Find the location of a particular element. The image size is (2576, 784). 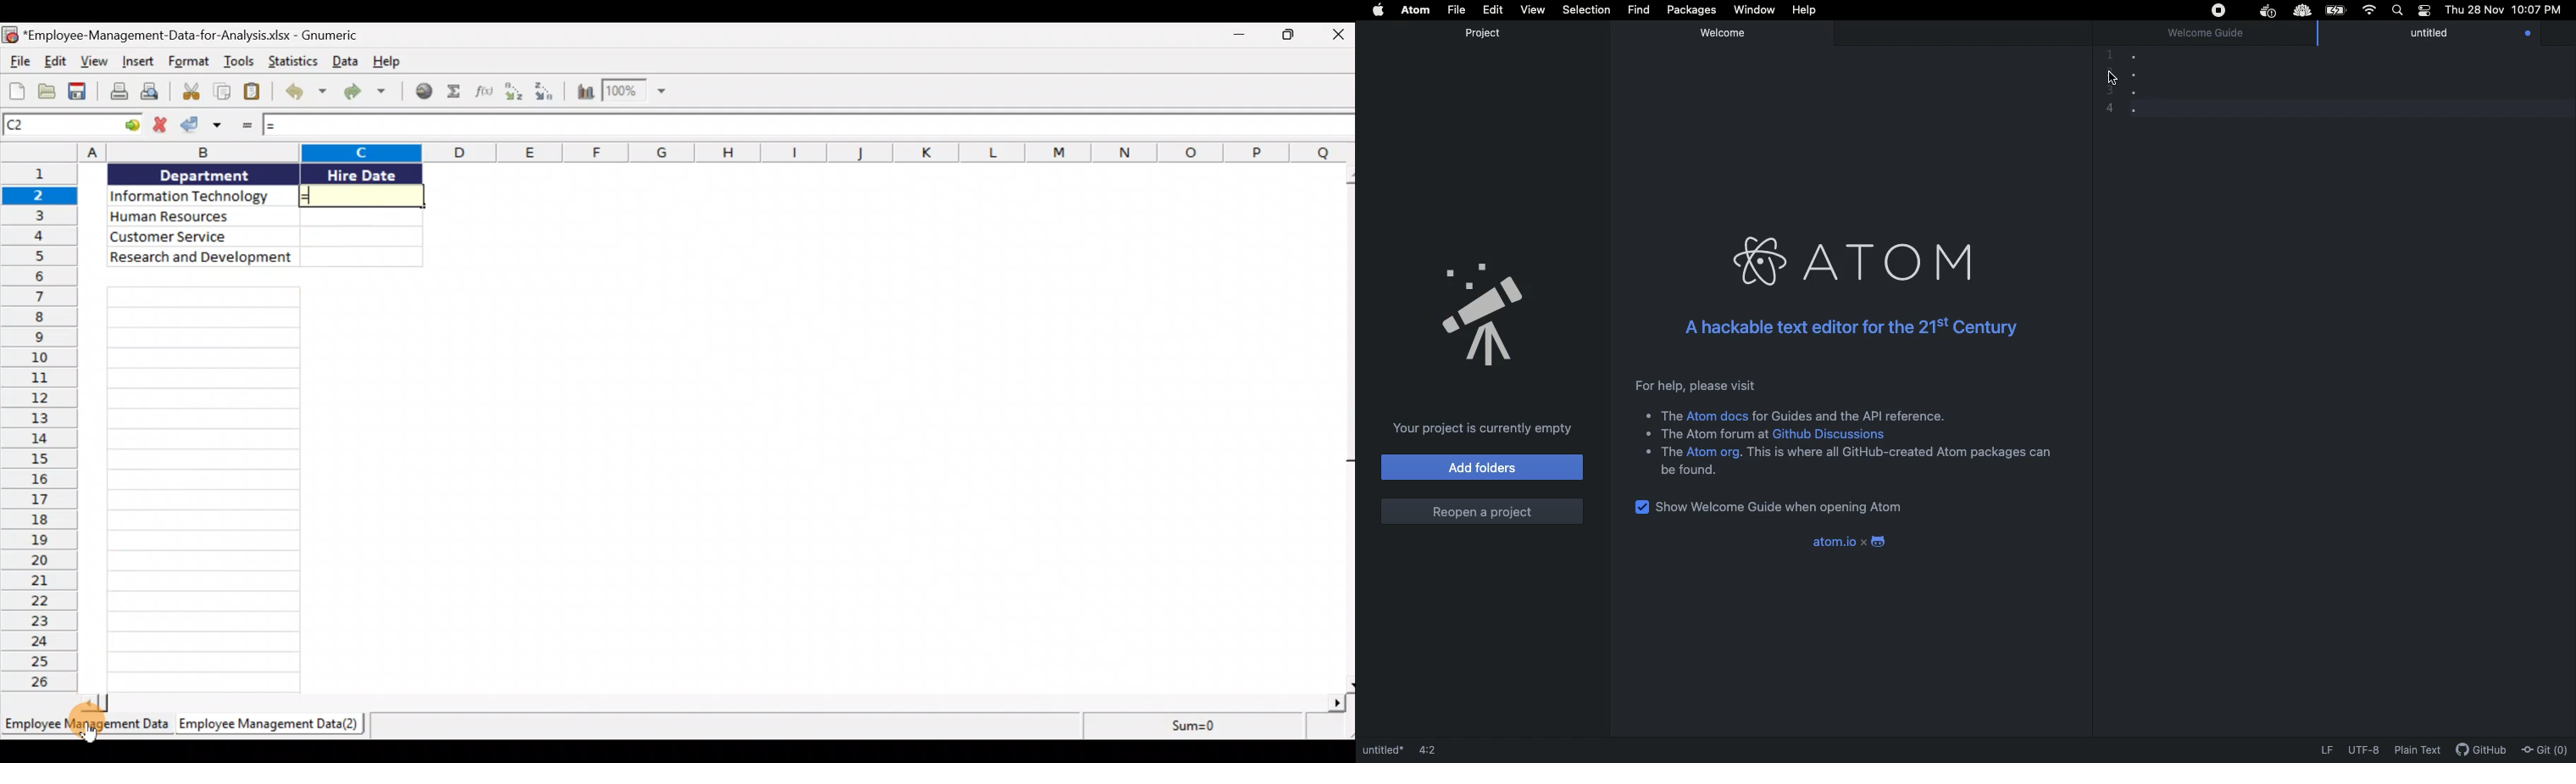

Sort Descending is located at coordinates (549, 93).